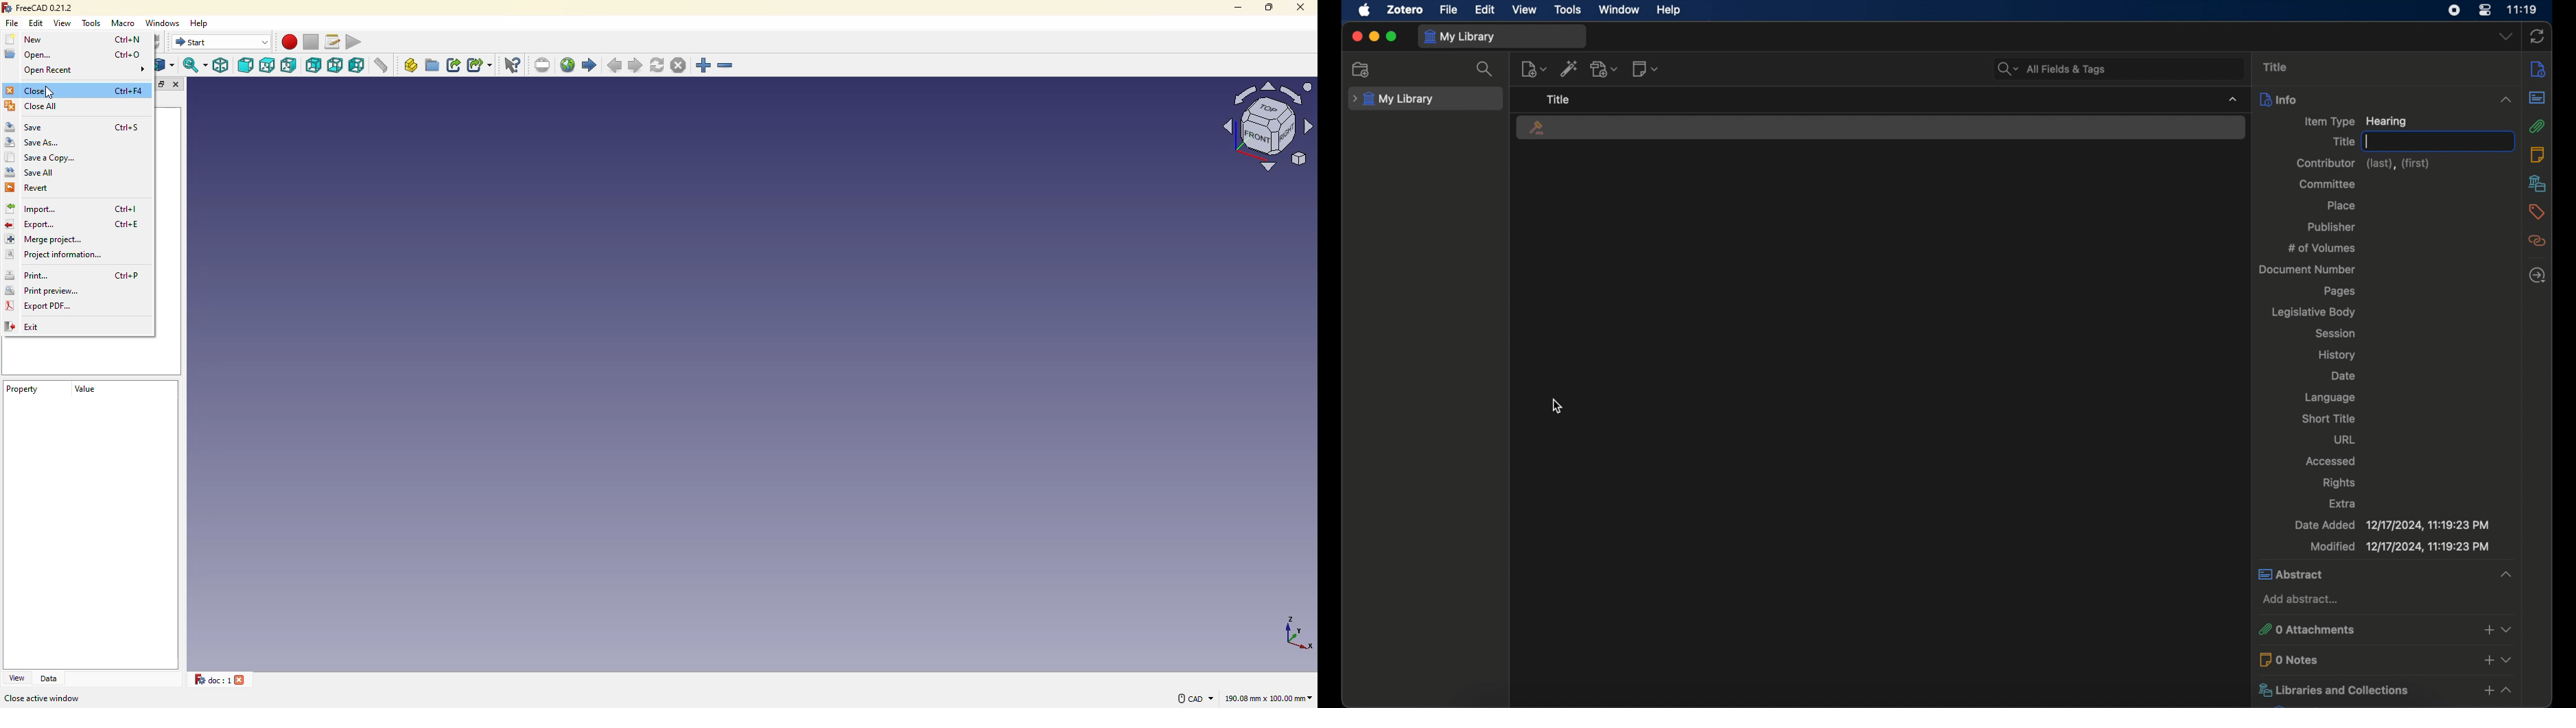 This screenshot has height=728, width=2576. I want to click on area, so click(1269, 699).